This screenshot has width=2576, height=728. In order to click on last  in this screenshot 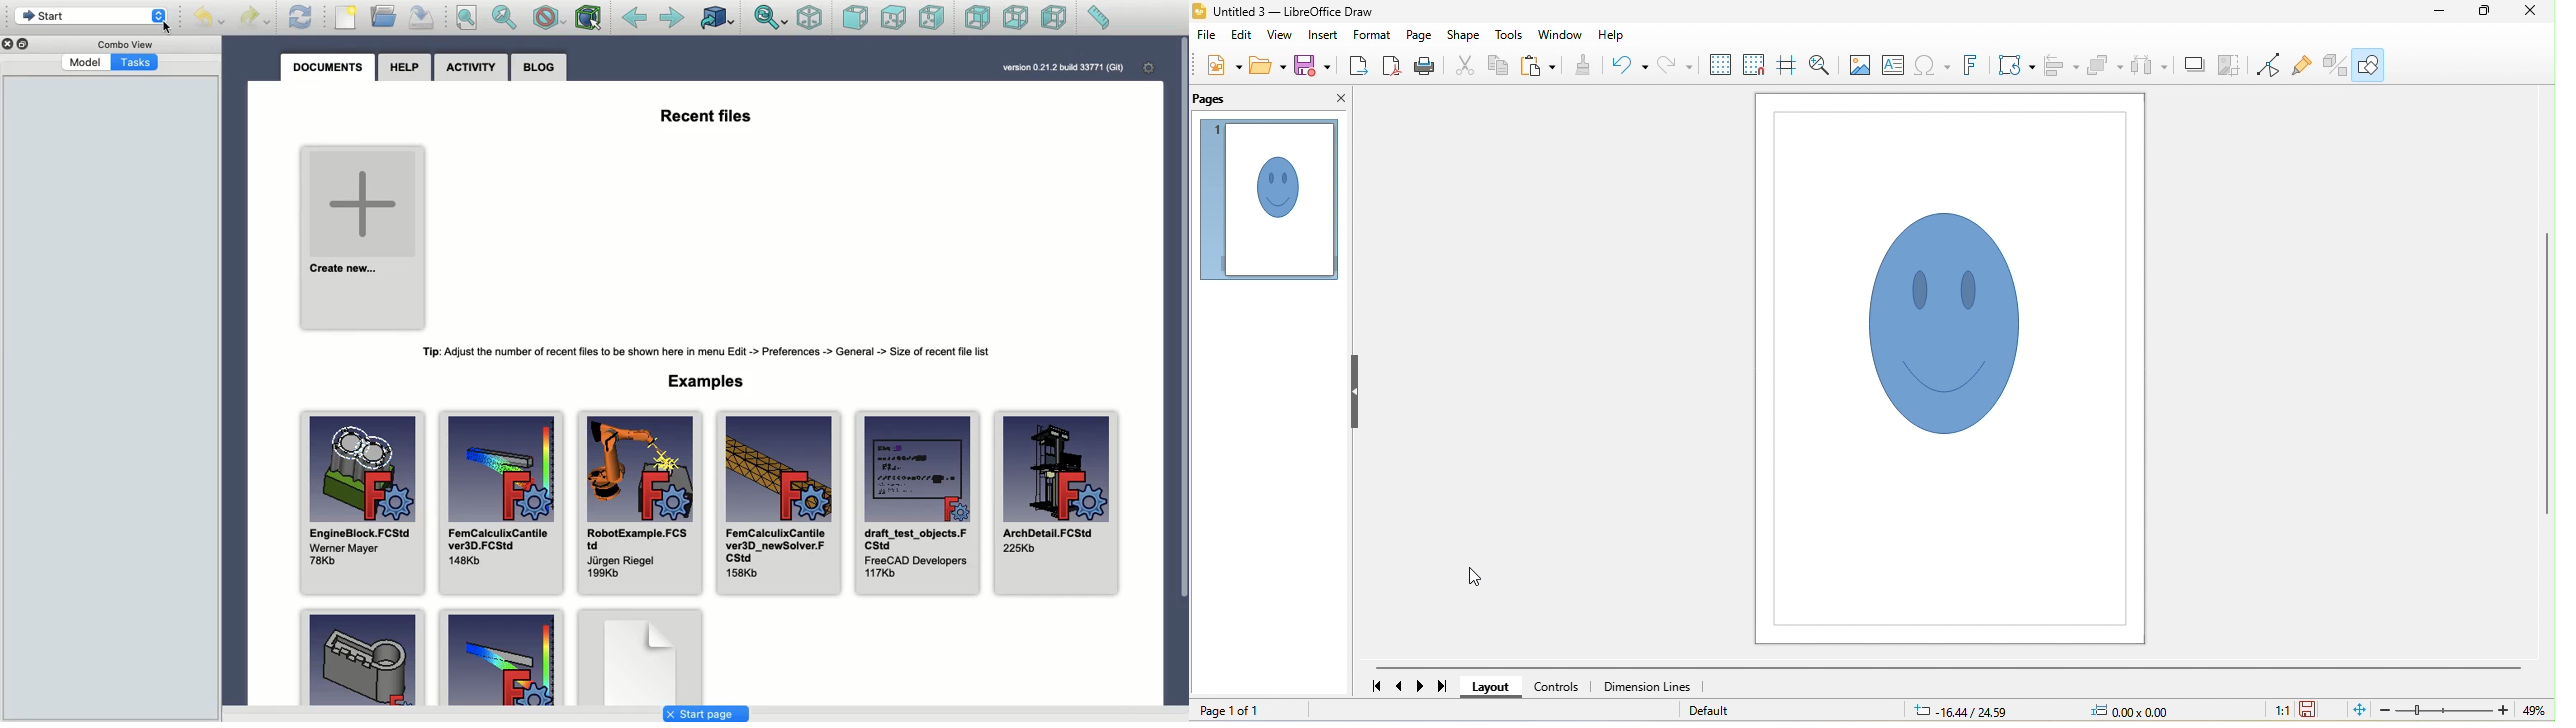, I will do `click(1443, 685)`.